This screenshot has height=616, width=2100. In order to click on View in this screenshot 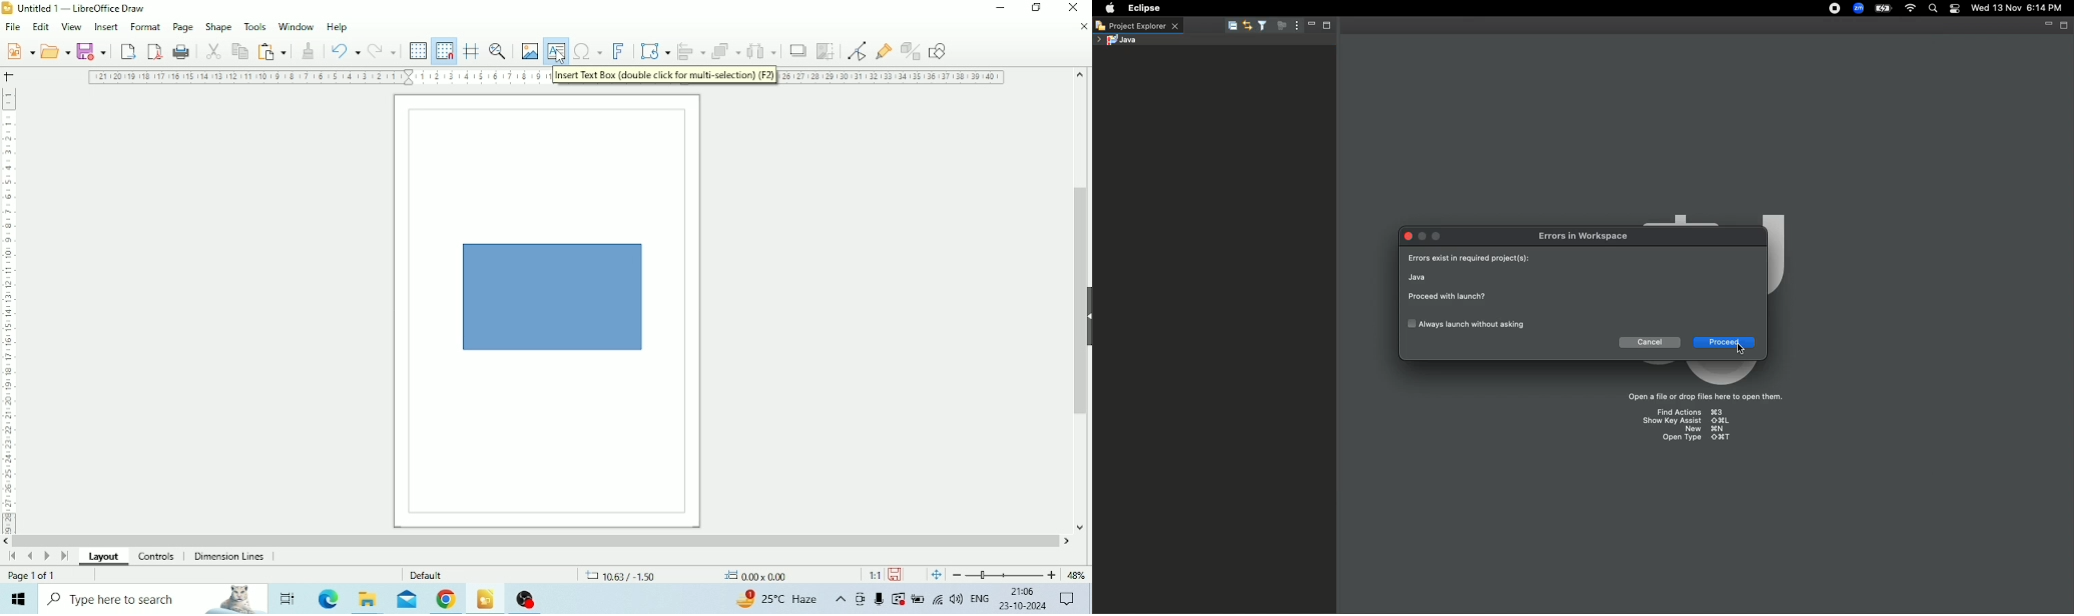, I will do `click(72, 27)`.